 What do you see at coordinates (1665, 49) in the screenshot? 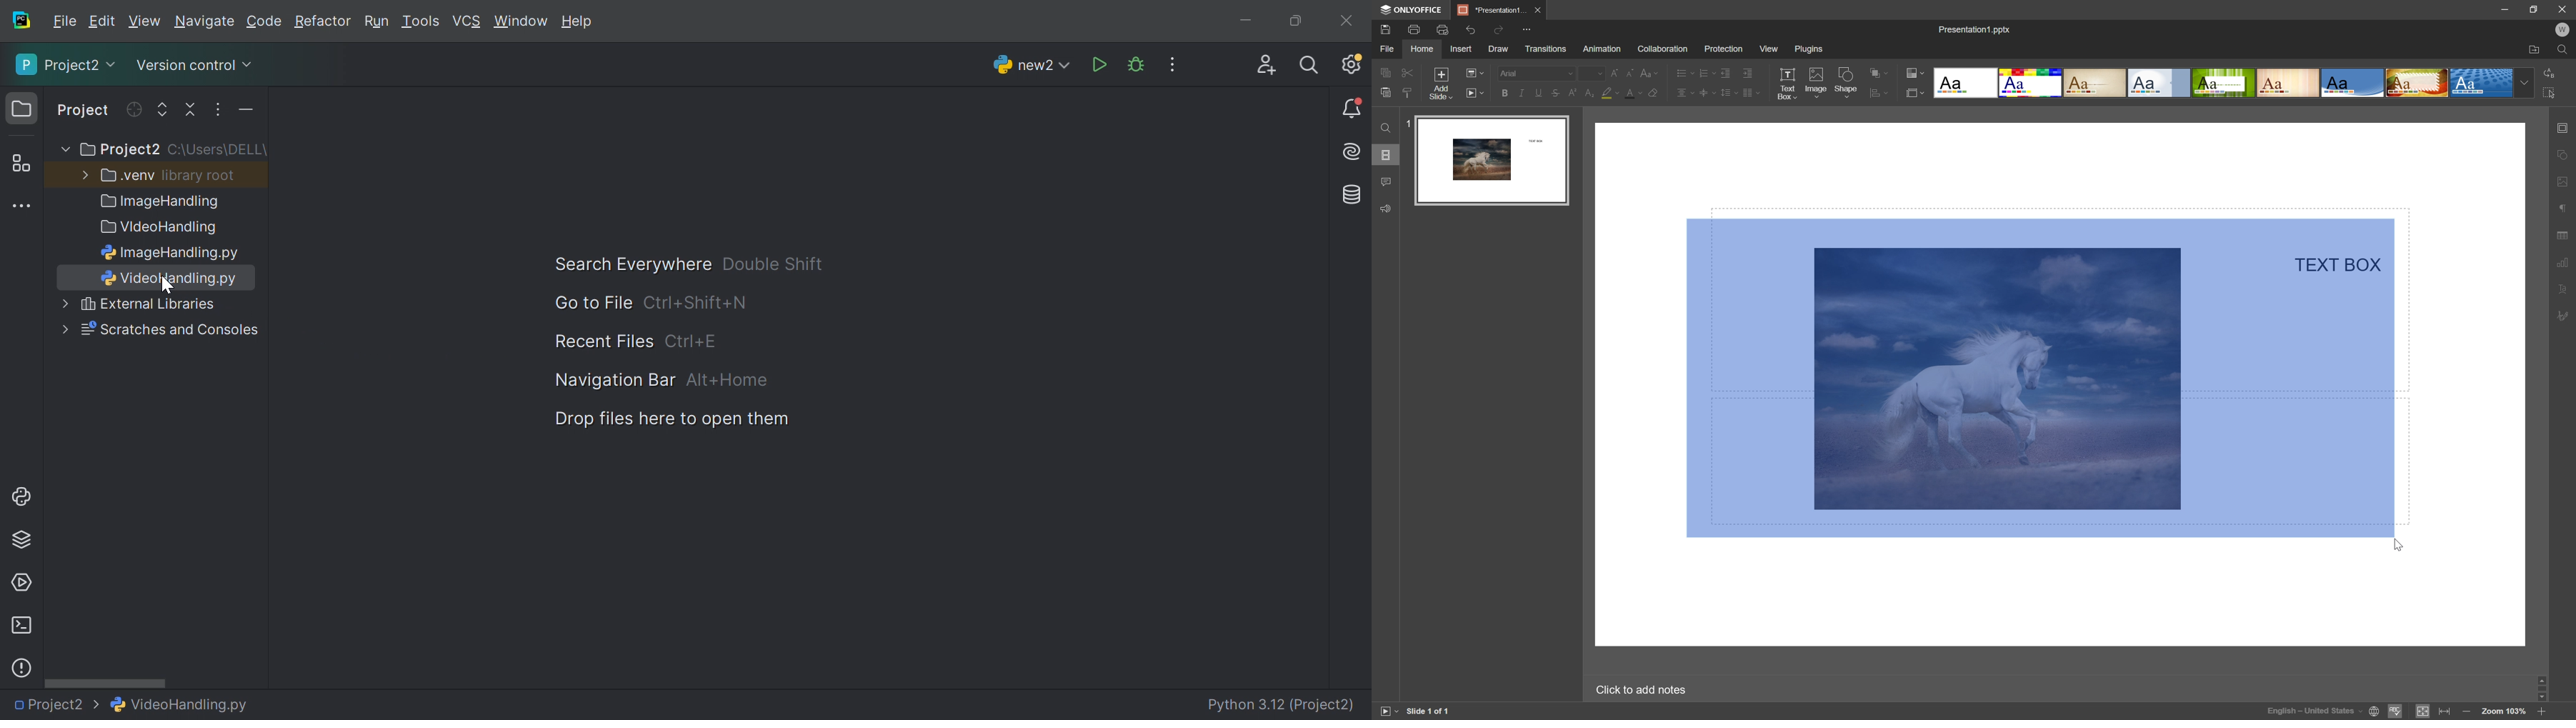
I see `collaboration` at bounding box center [1665, 49].